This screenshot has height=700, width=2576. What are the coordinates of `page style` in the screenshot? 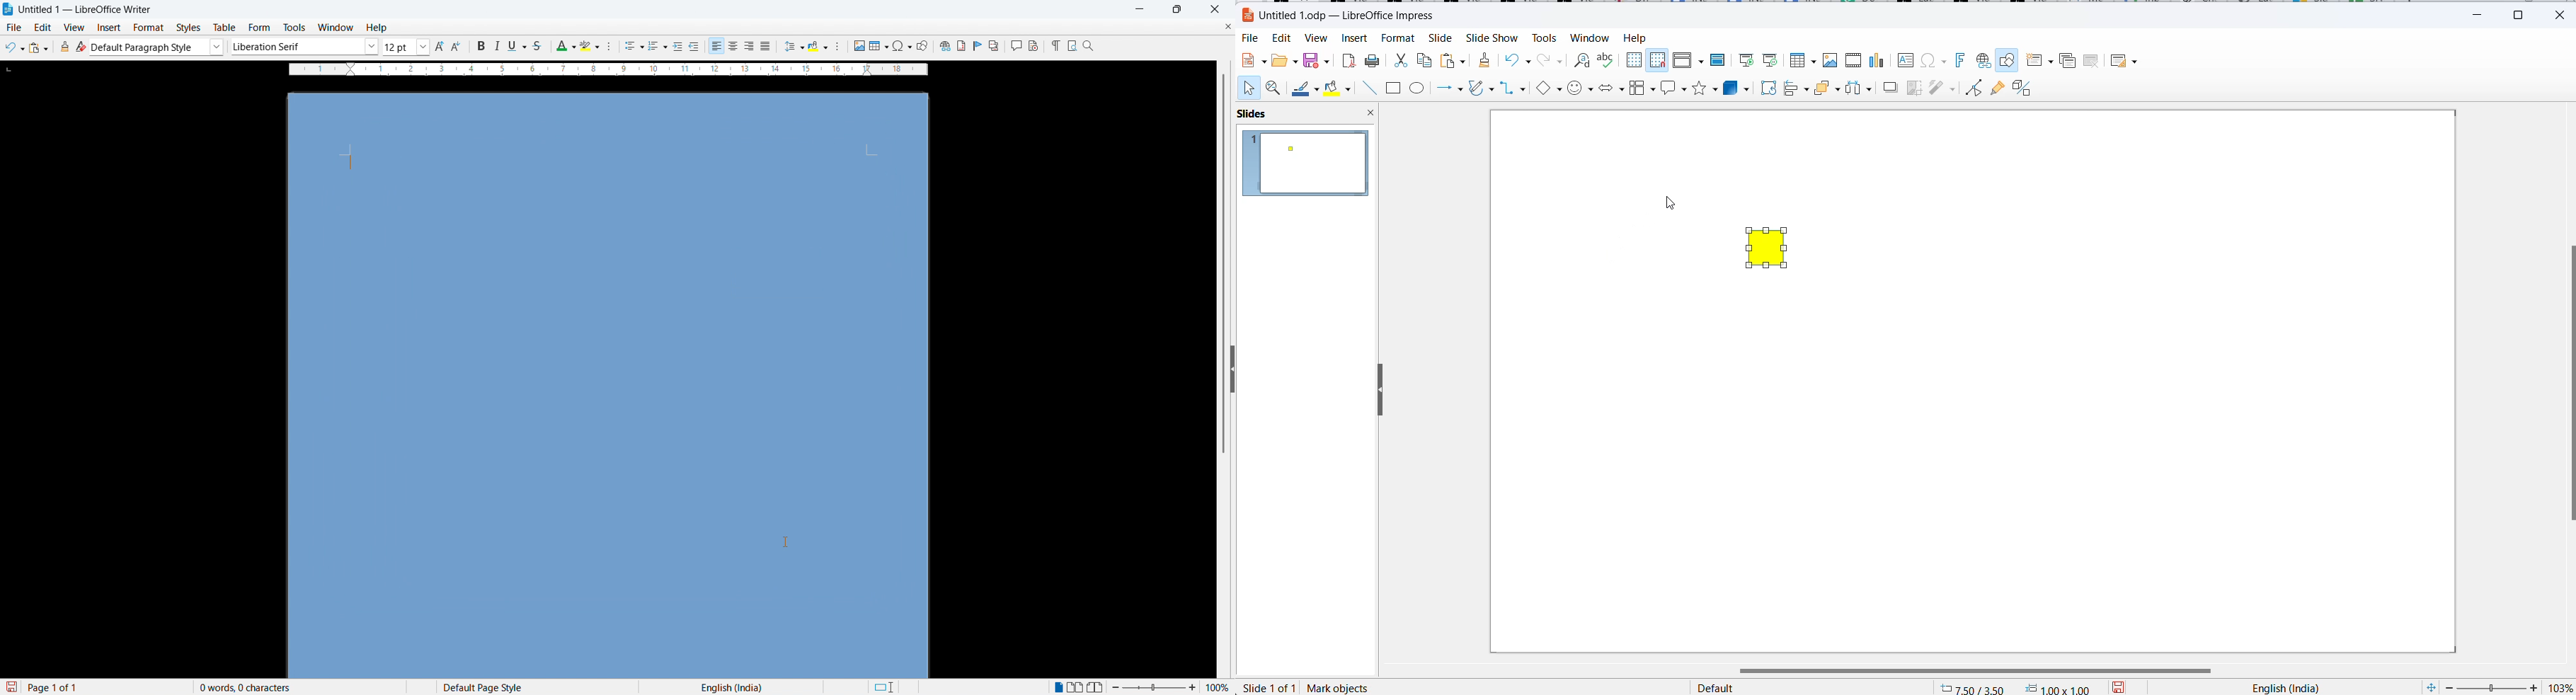 It's located at (1807, 687).